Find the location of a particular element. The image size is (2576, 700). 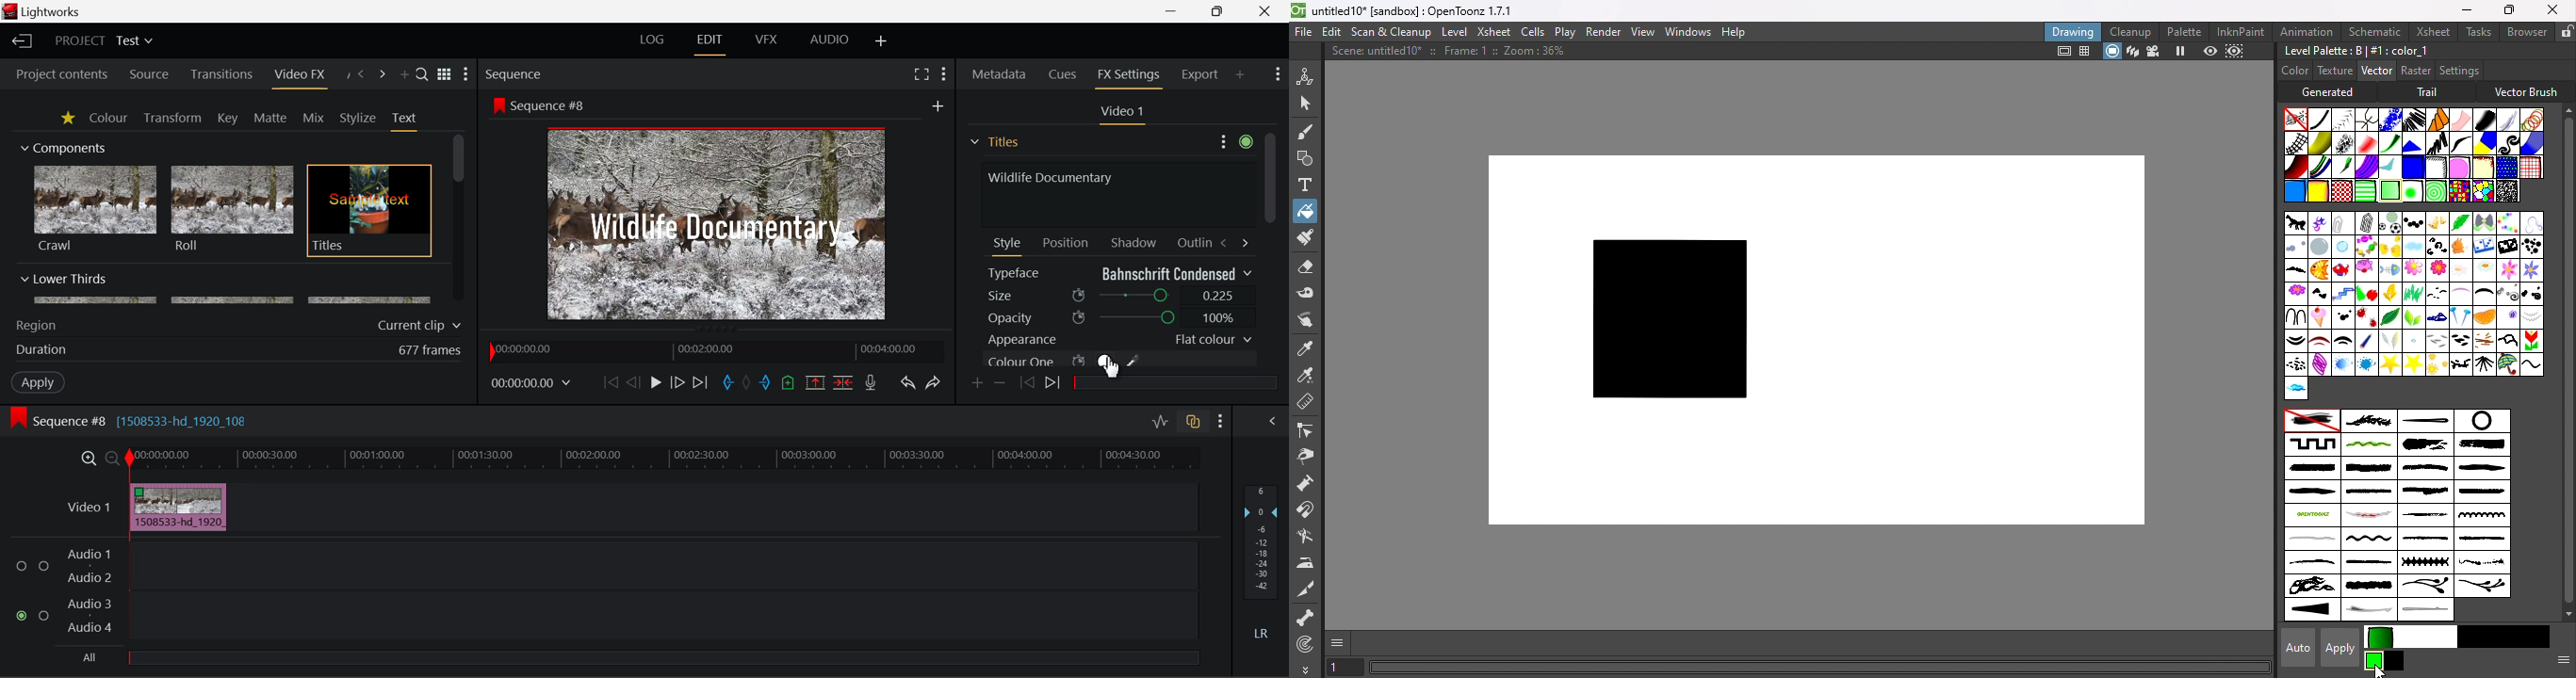

stai is located at coordinates (2367, 364).